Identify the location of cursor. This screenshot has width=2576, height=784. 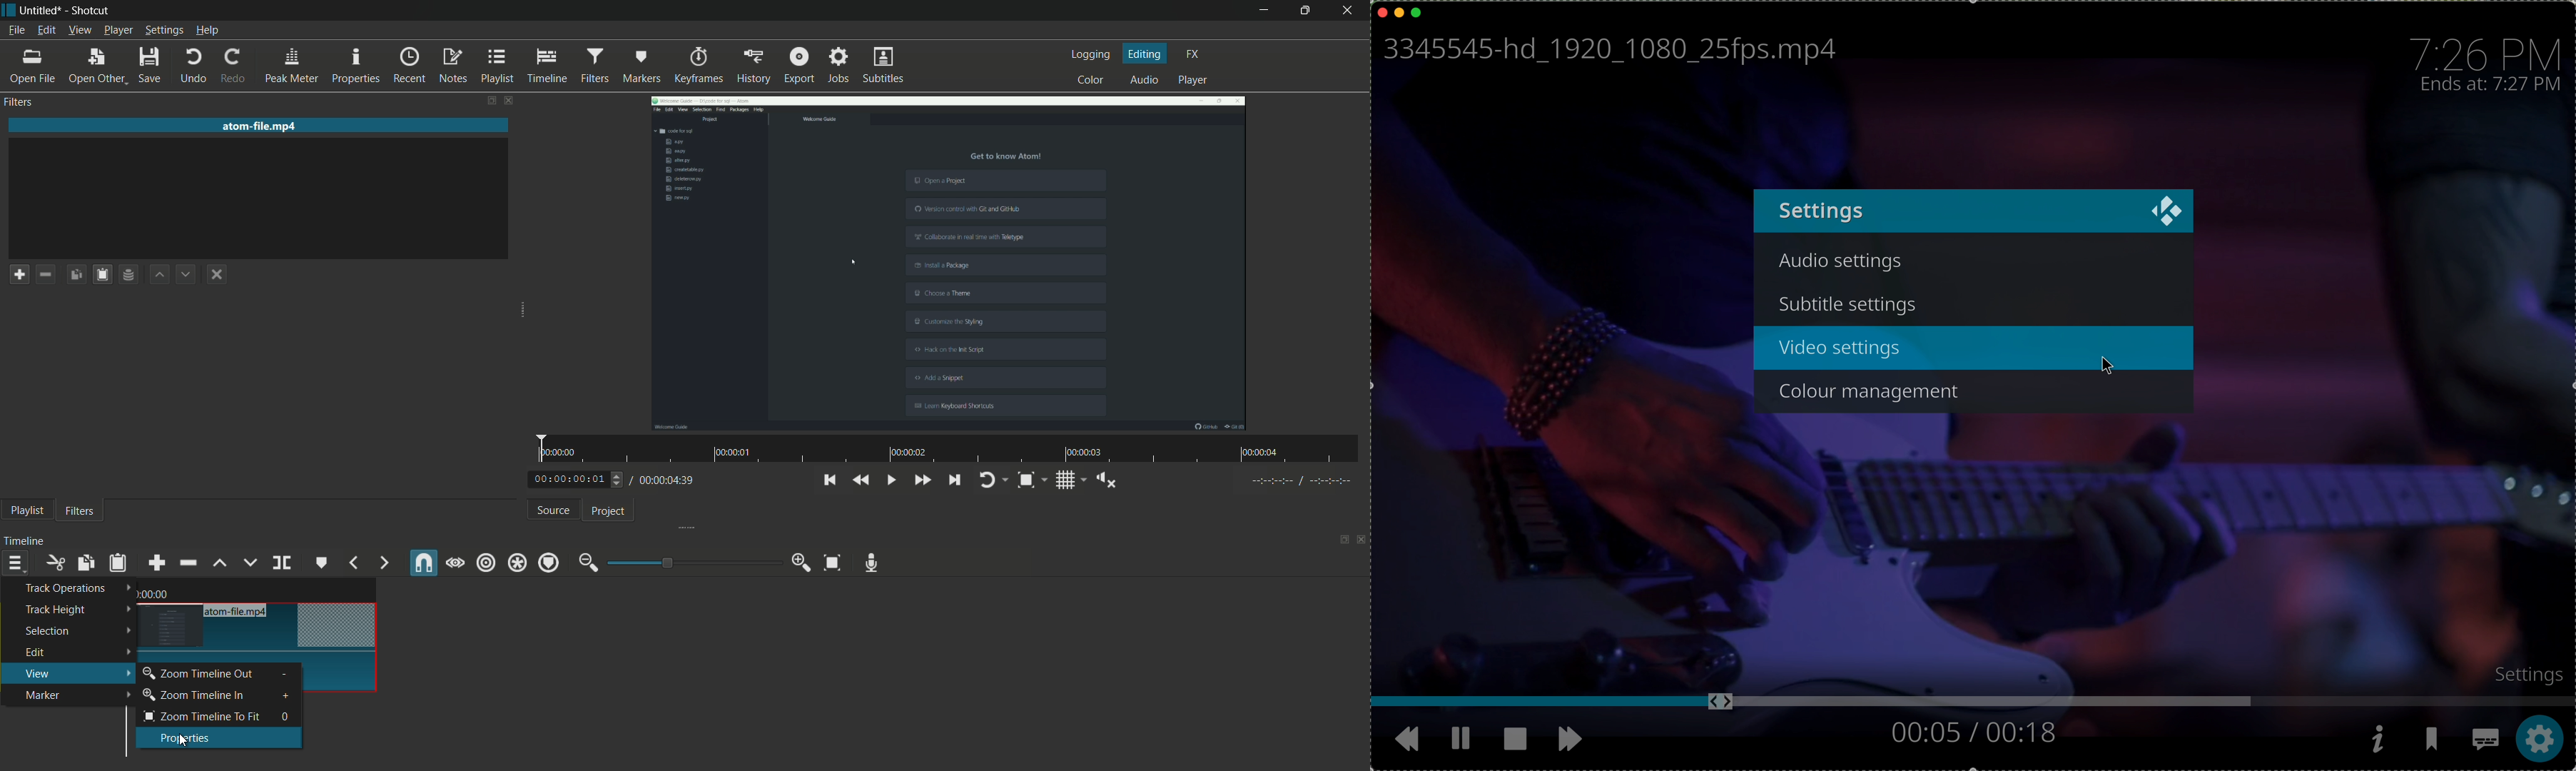
(2107, 368).